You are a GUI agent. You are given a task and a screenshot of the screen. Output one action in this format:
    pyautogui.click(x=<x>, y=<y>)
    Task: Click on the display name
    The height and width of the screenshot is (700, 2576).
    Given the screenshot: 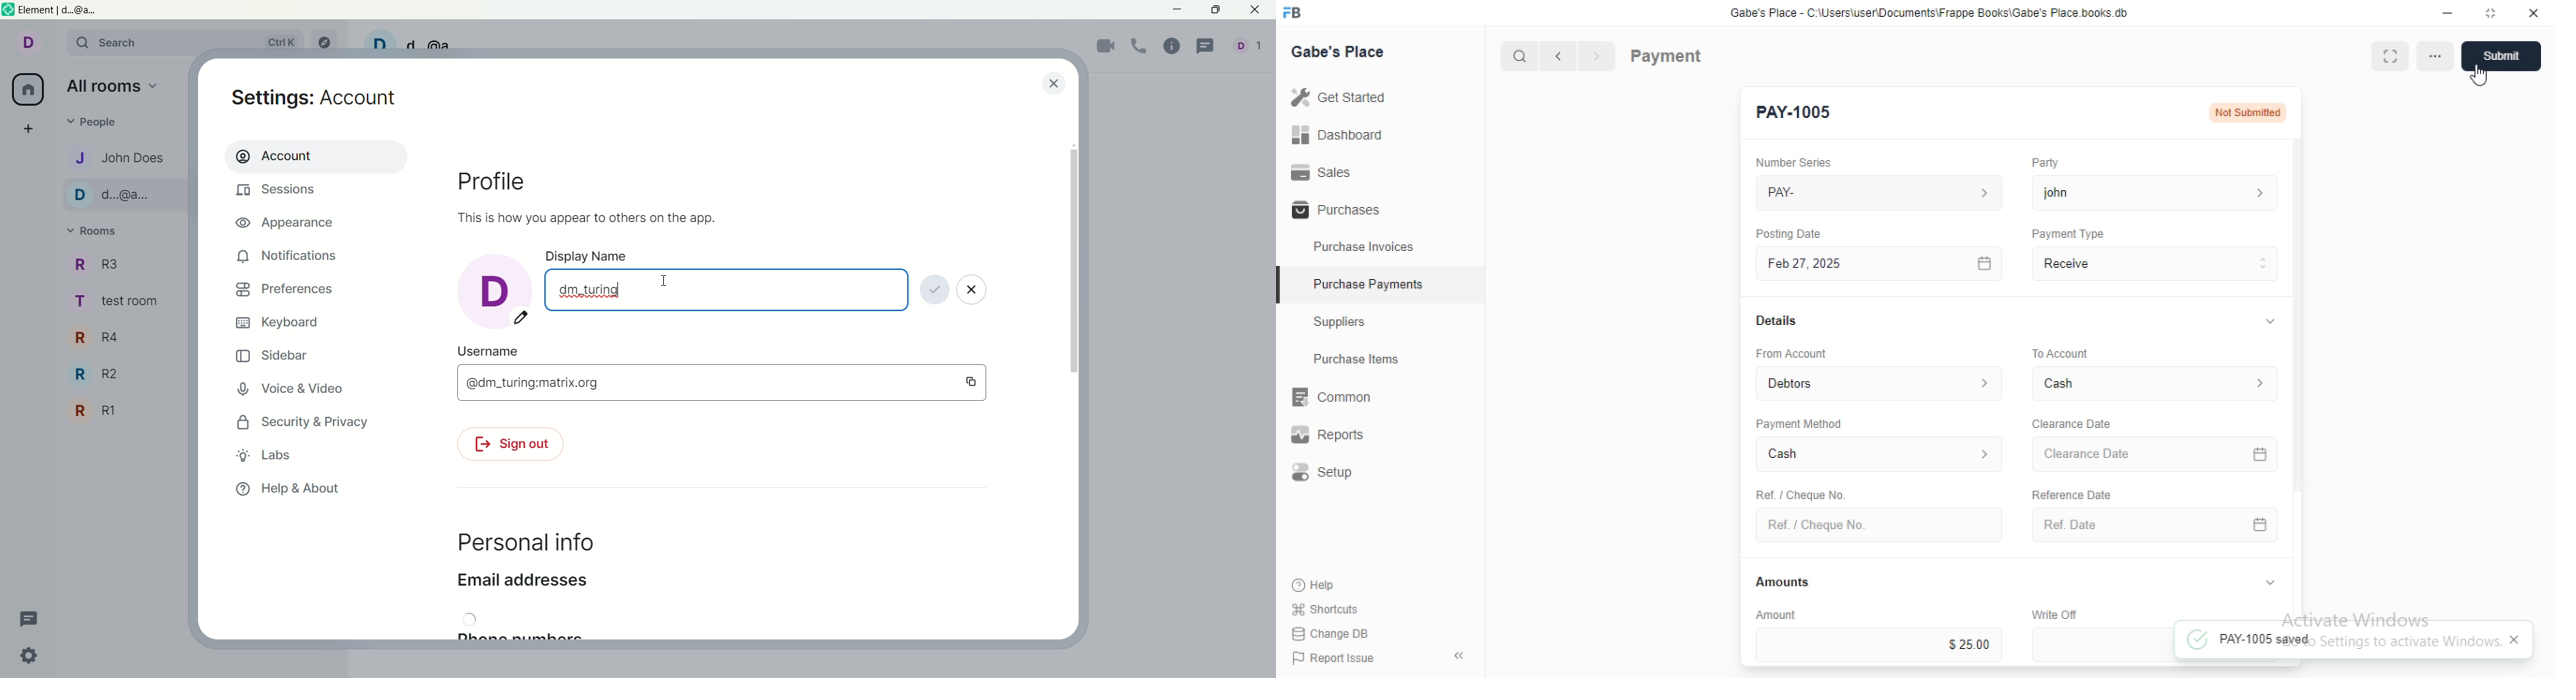 What is the action you would take?
    pyautogui.click(x=594, y=256)
    